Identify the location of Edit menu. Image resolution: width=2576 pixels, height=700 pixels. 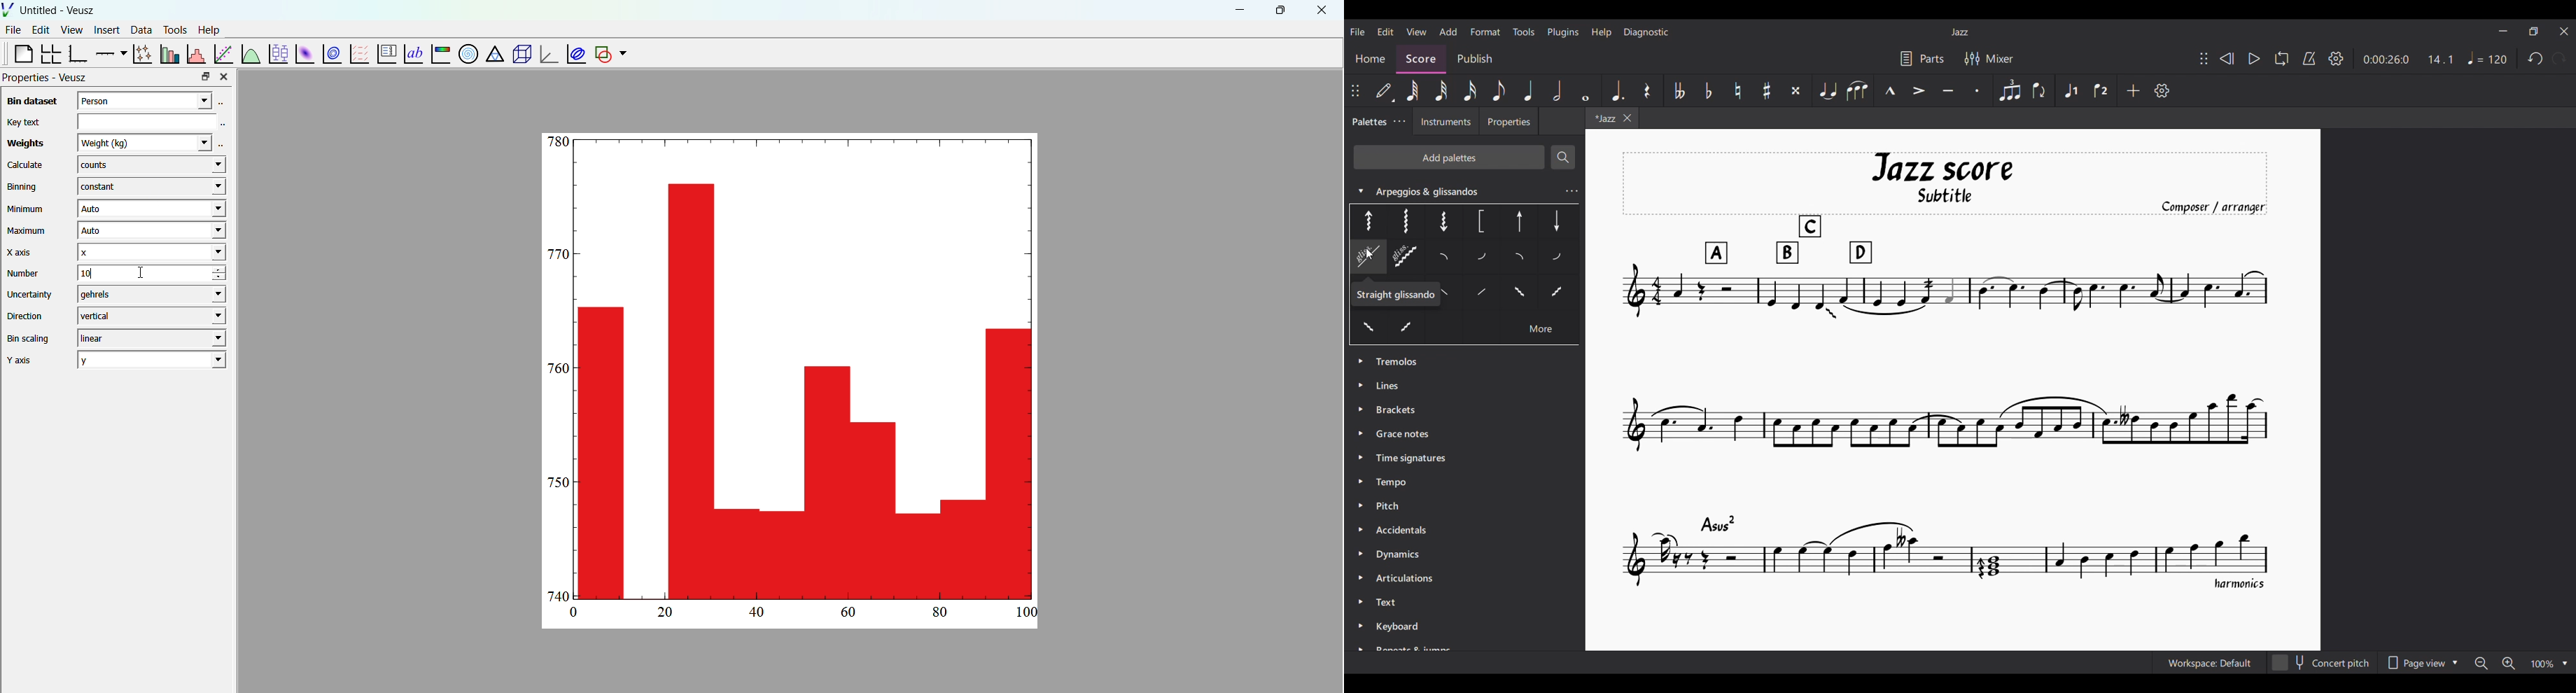
(1386, 32).